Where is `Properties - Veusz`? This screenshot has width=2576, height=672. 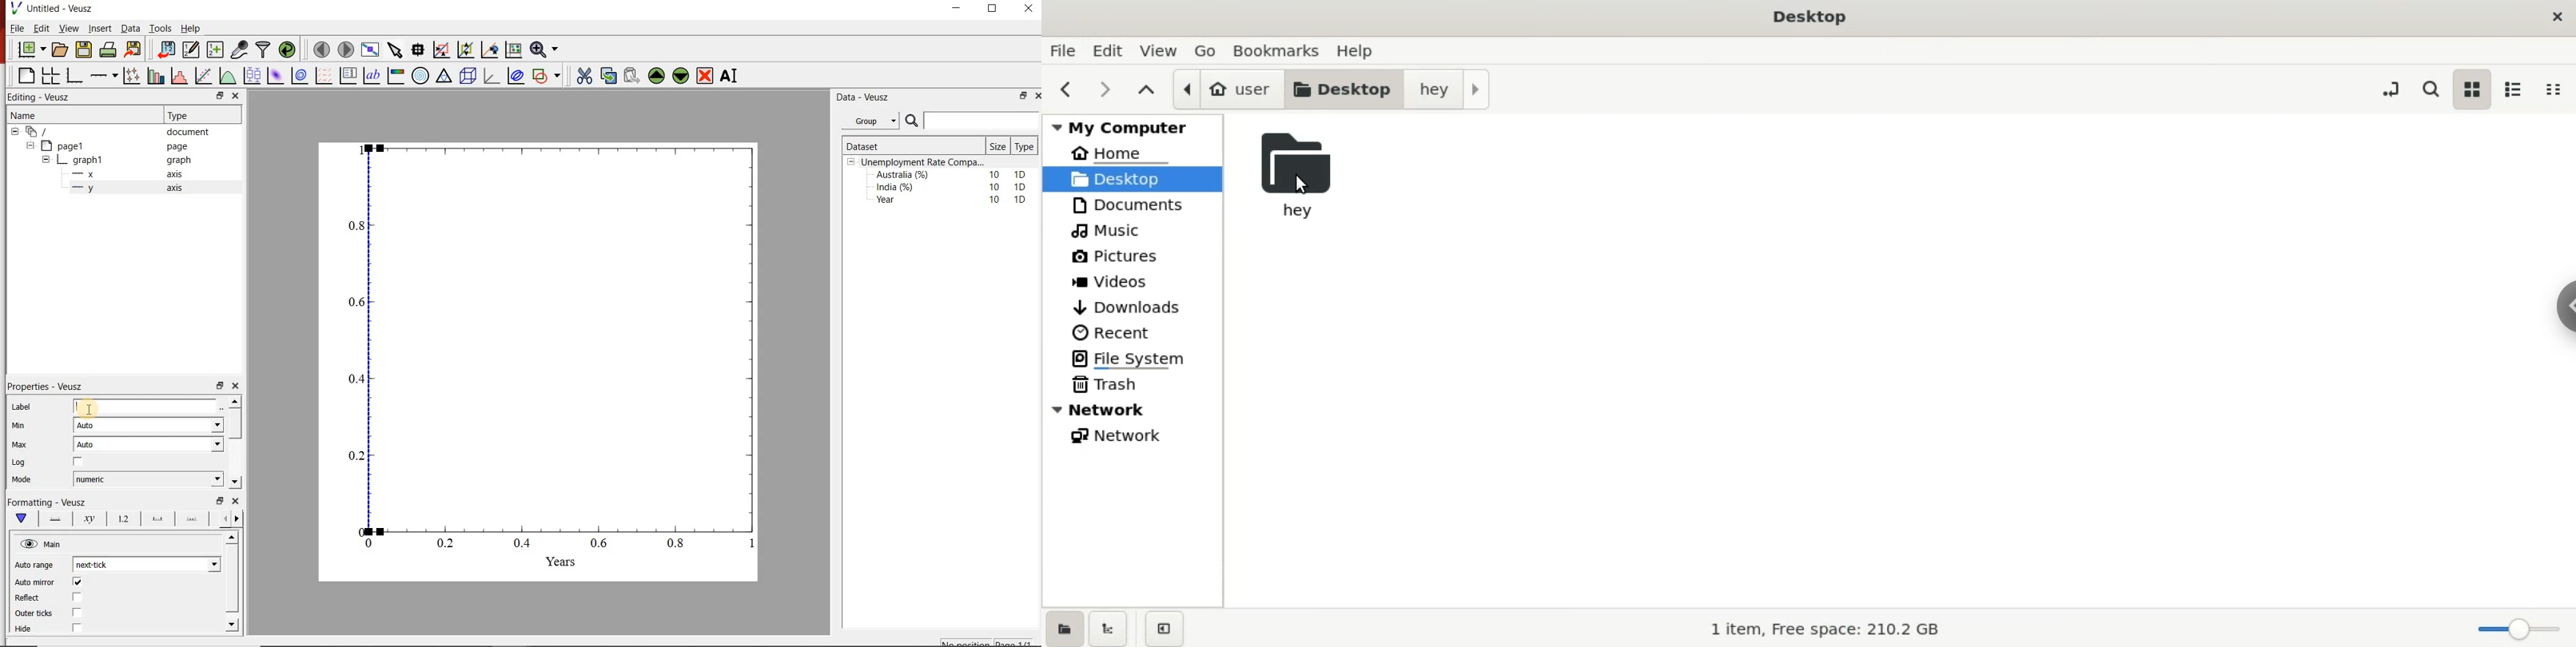 Properties - Veusz is located at coordinates (47, 387).